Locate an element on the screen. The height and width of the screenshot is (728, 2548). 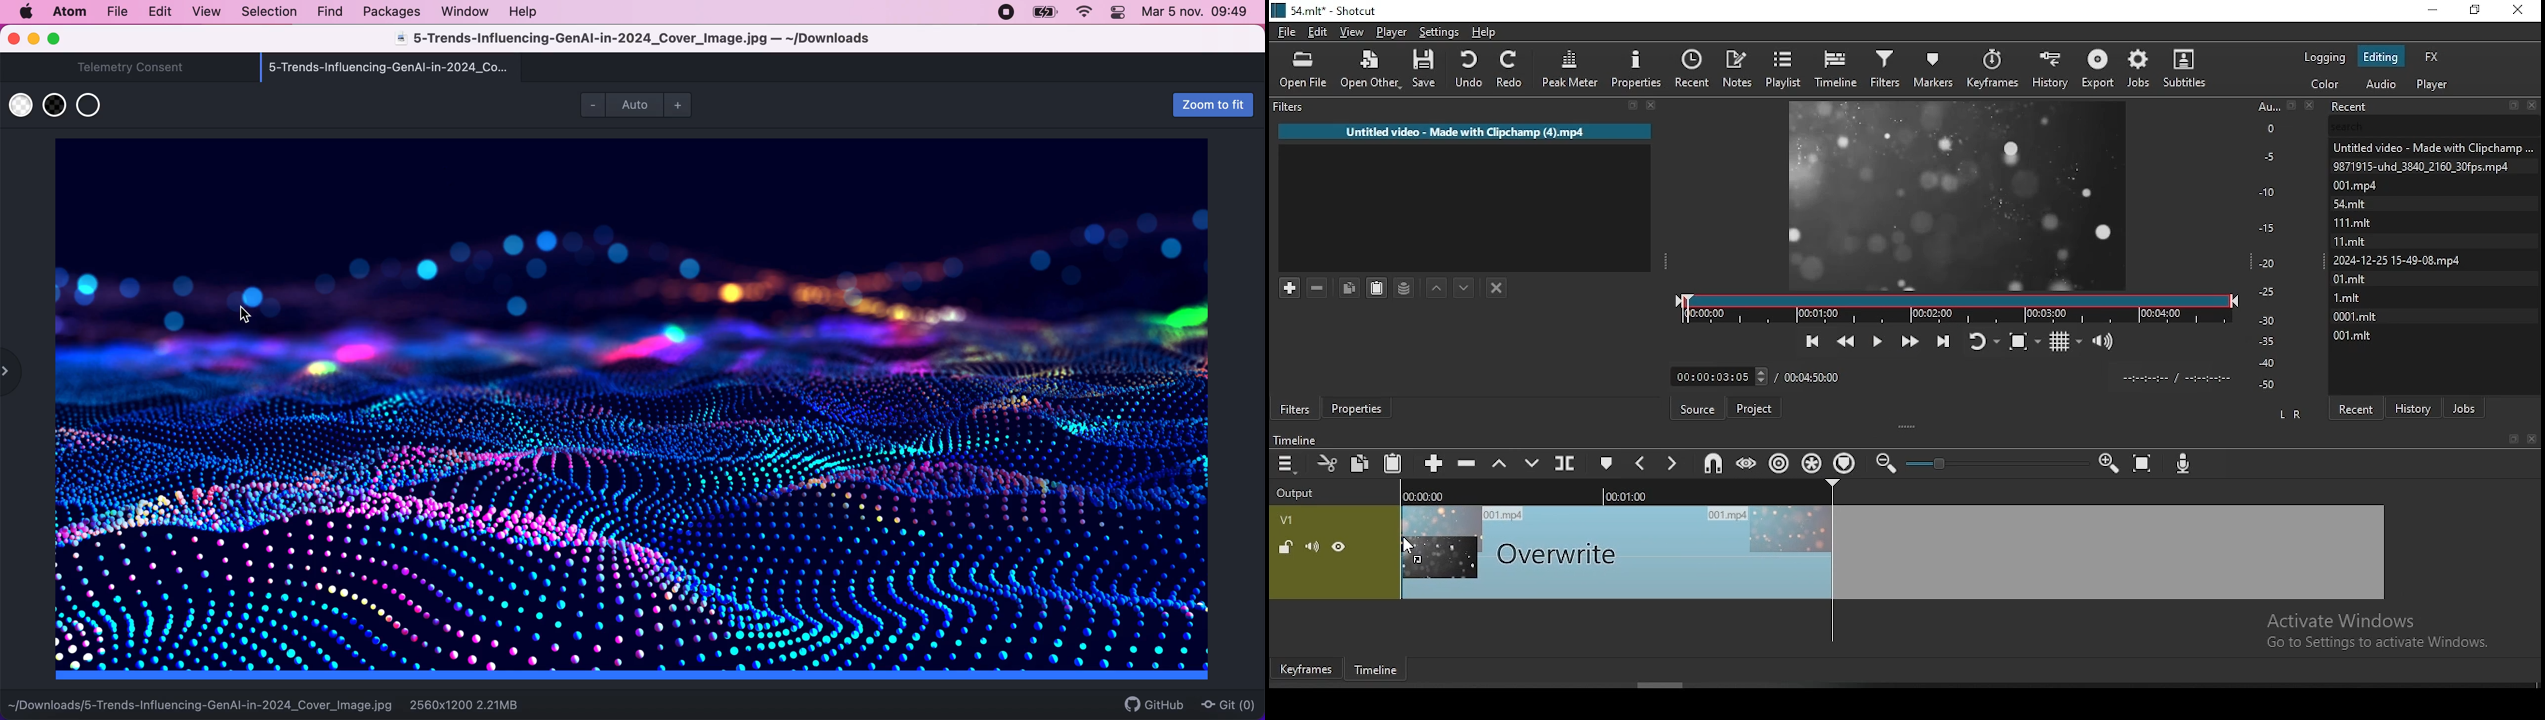
player is located at coordinates (2432, 84).